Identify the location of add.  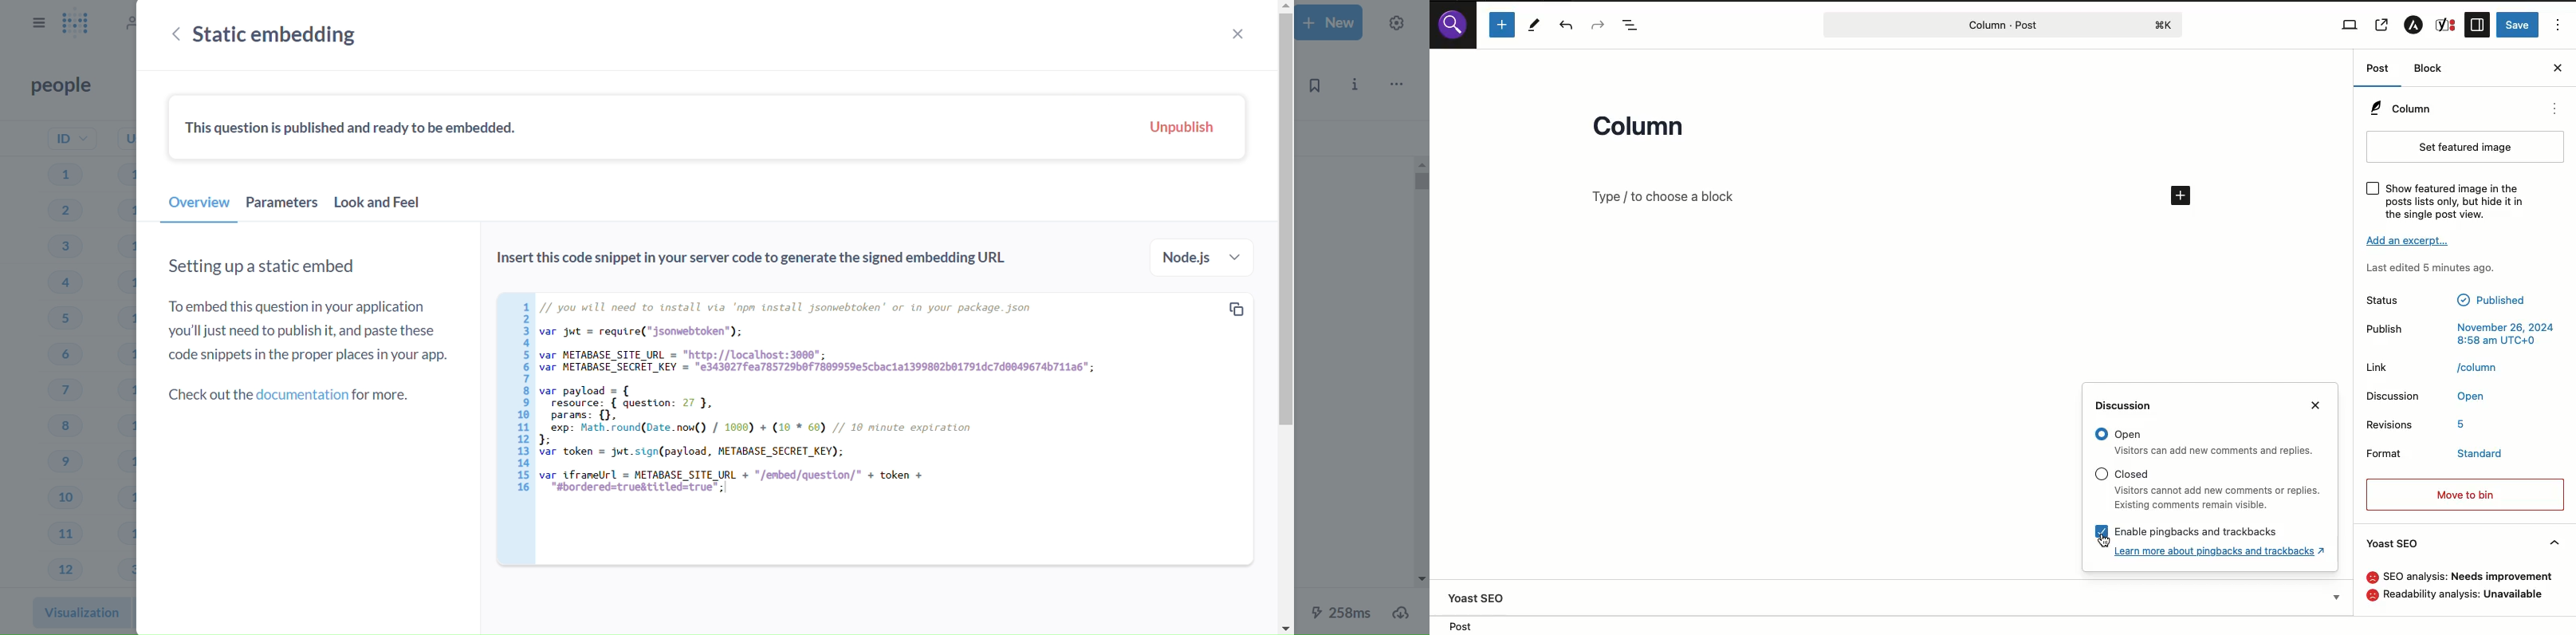
(2182, 195).